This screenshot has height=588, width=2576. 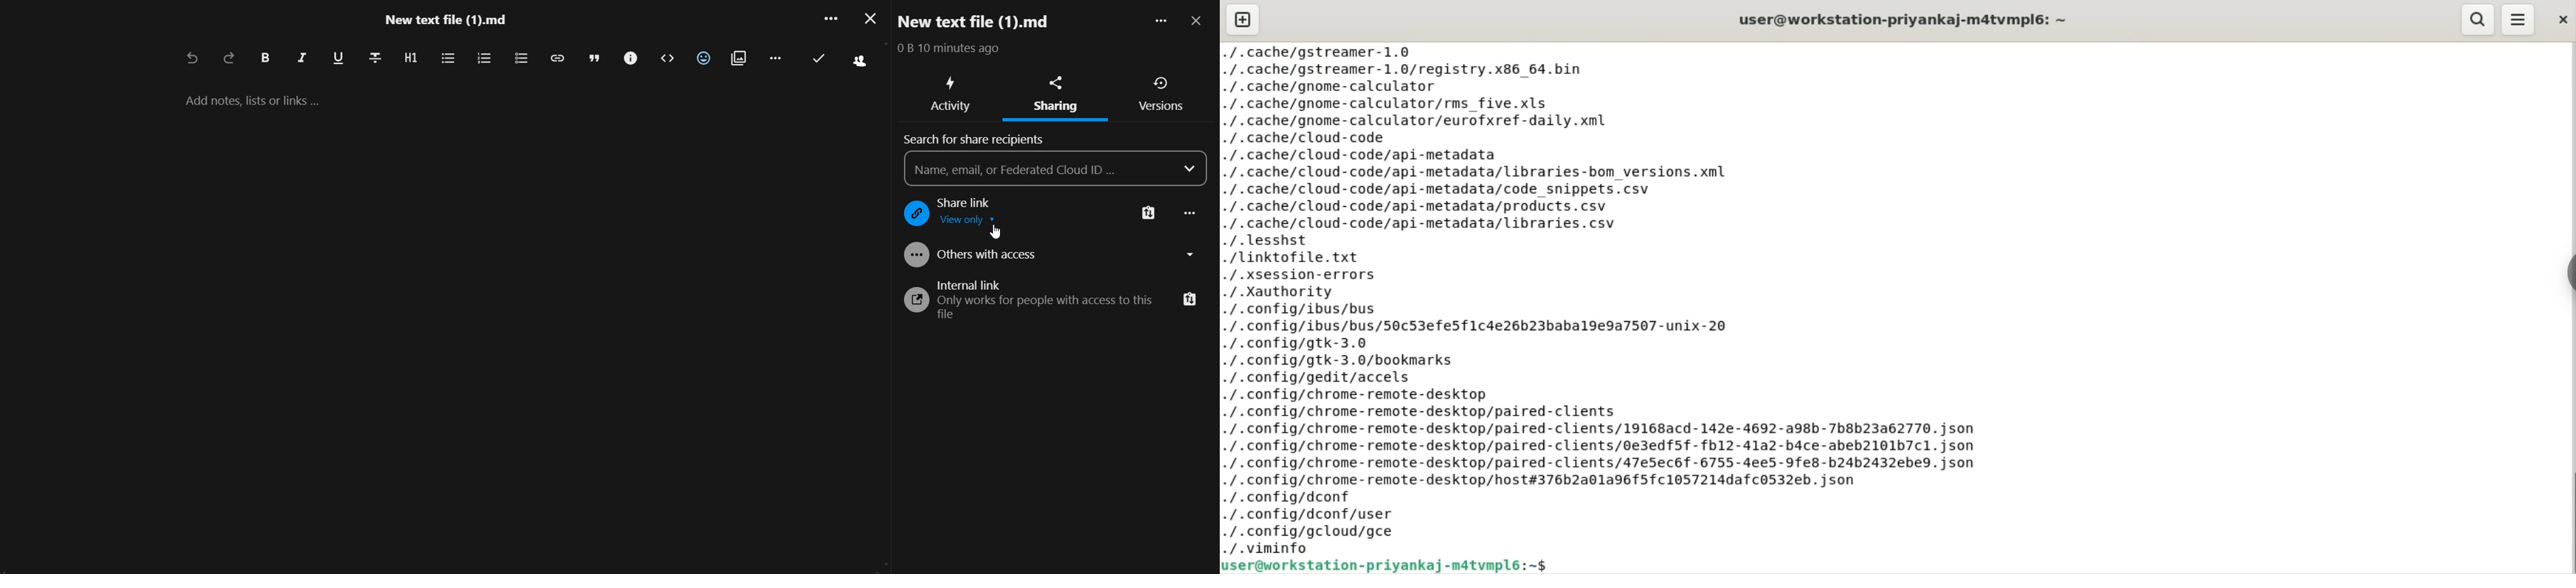 I want to click on close, so click(x=867, y=18).